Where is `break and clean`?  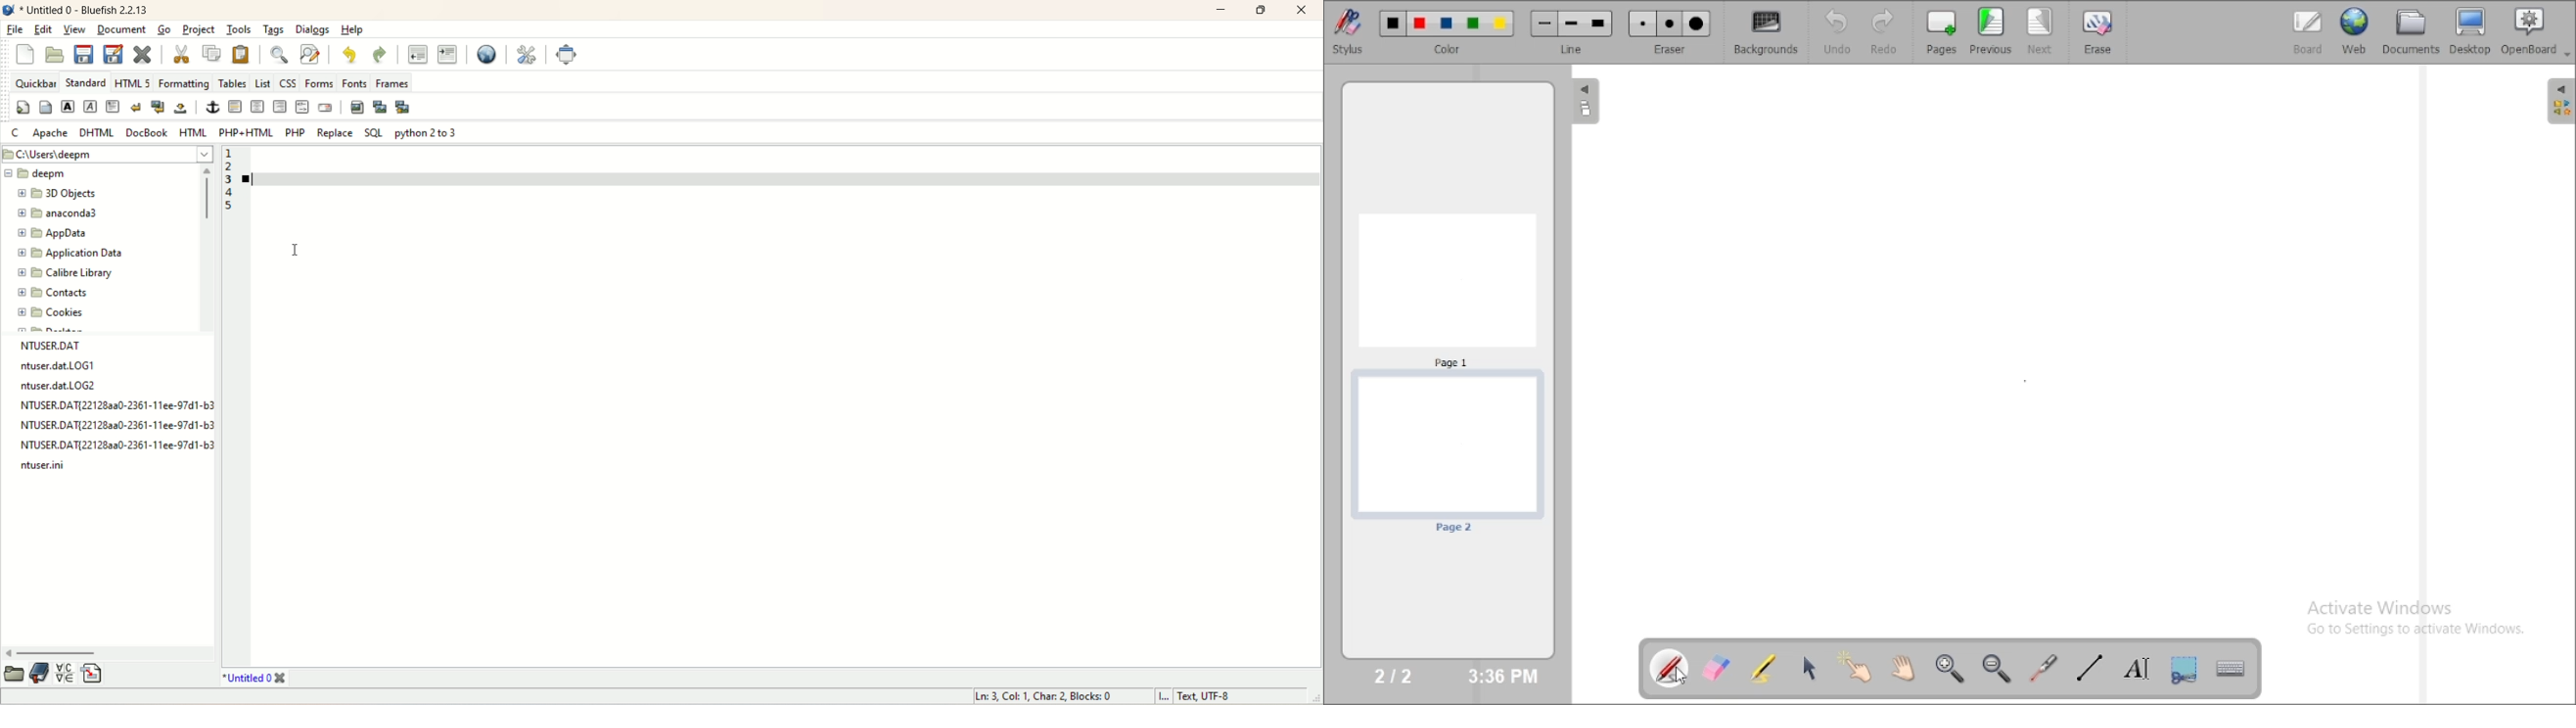
break and clean is located at coordinates (159, 108).